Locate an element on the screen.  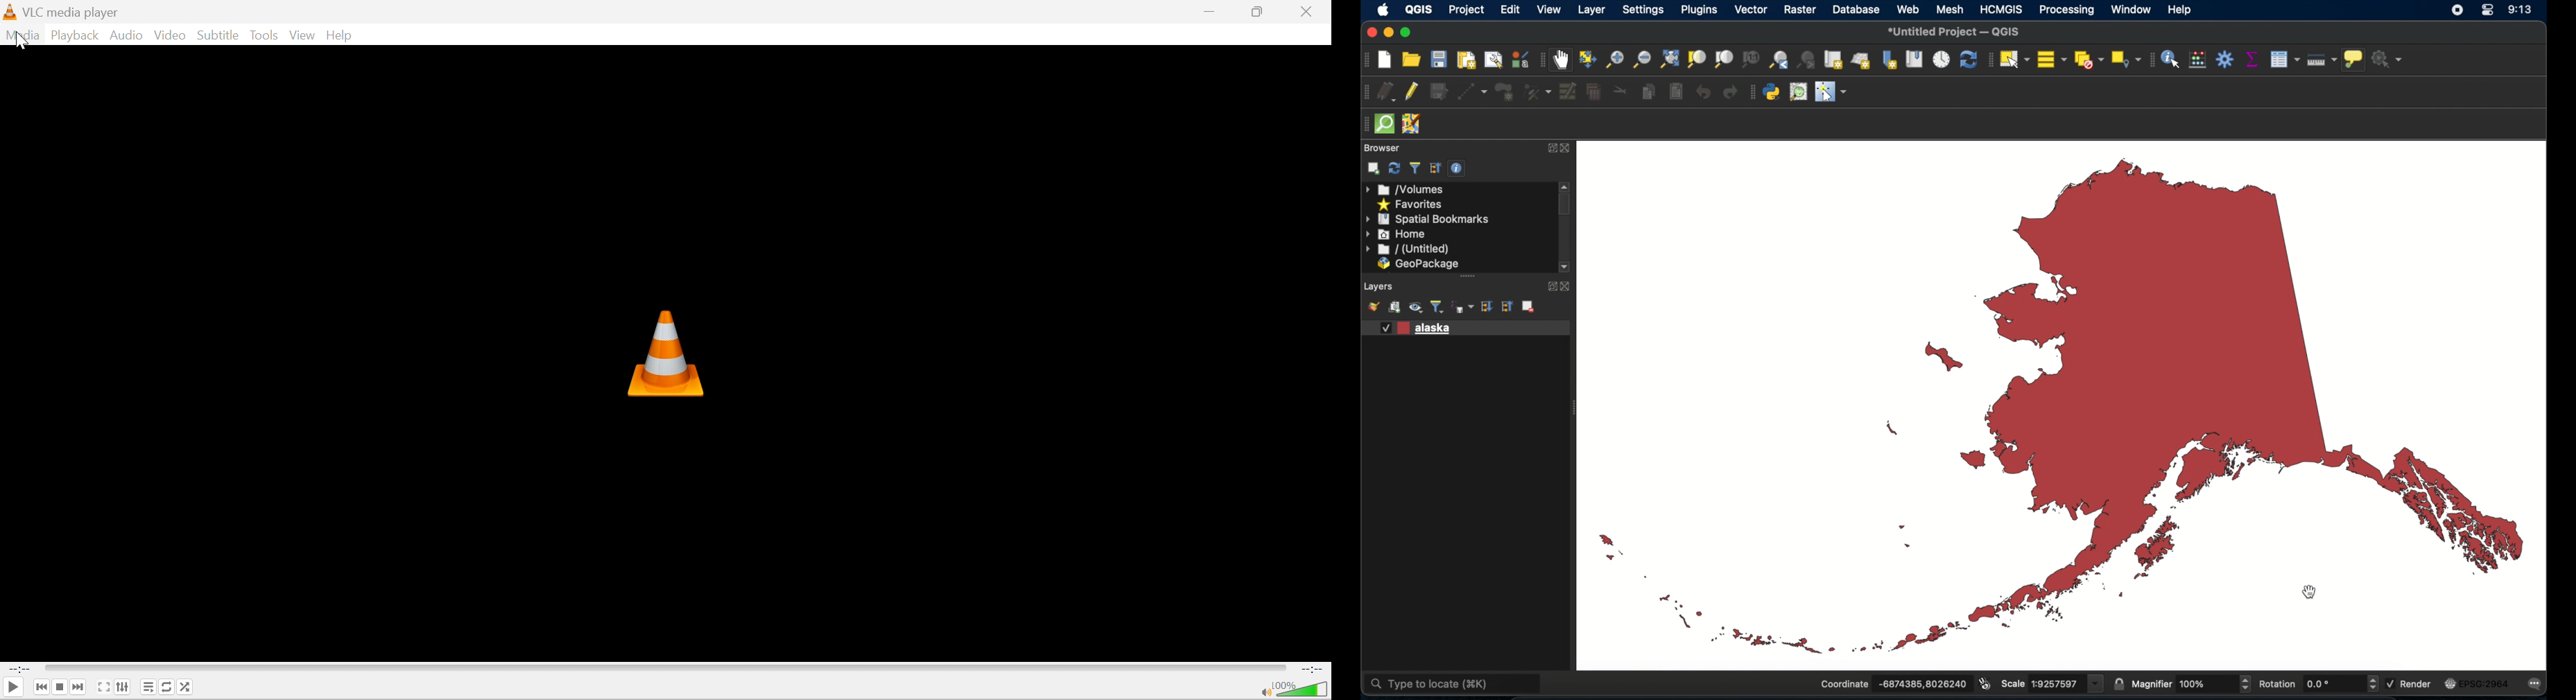
Start Time is located at coordinates (19, 671).